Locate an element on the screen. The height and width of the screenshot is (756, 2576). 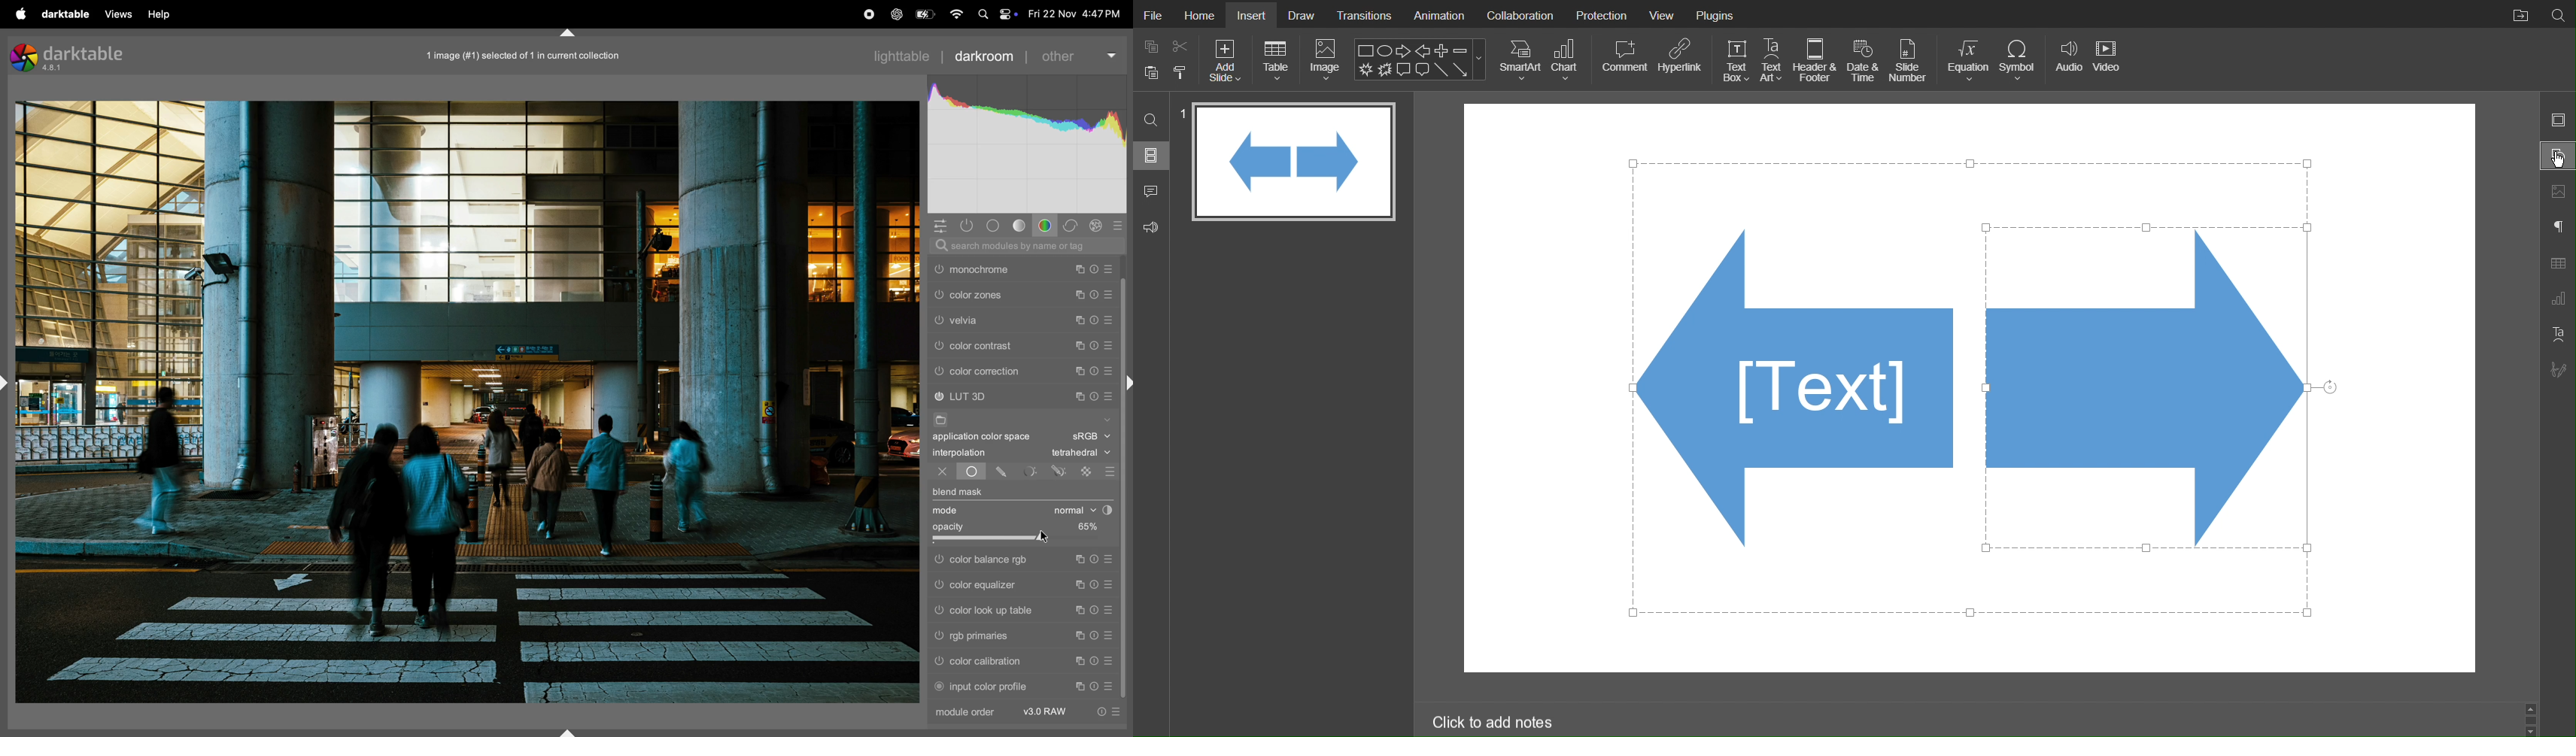
Slide 1 is located at coordinates (1294, 162).